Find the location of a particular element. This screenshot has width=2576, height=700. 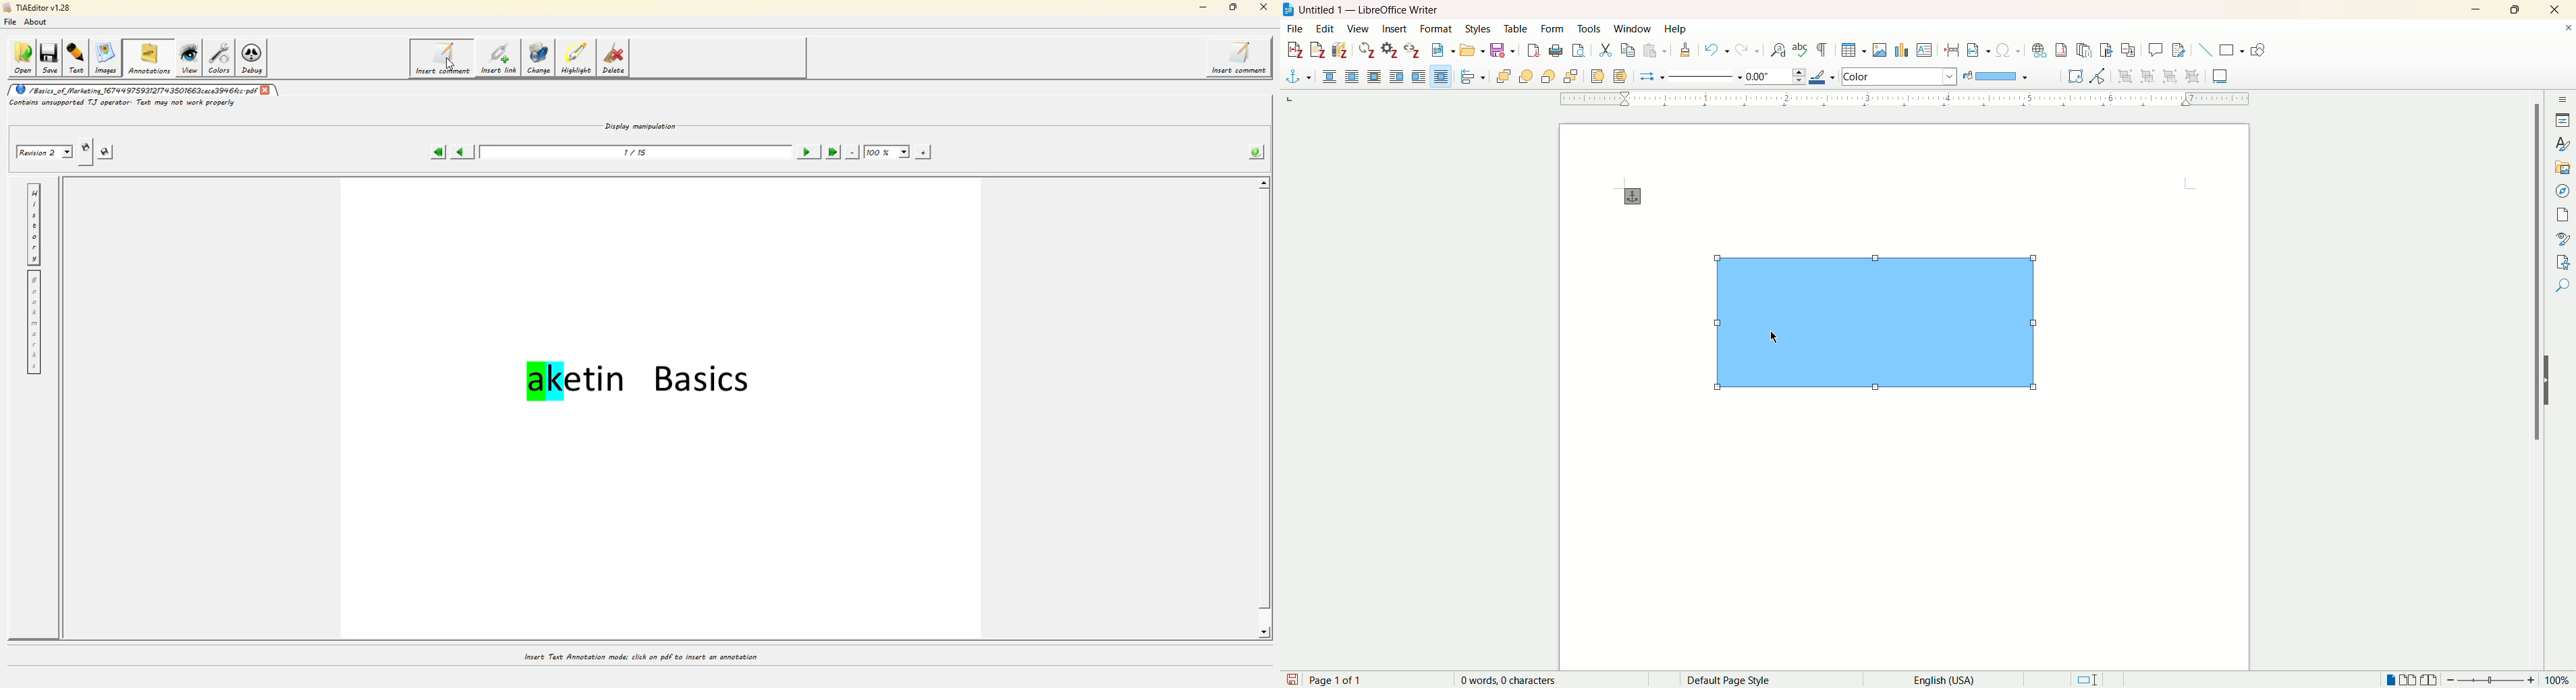

enter group is located at coordinates (2149, 77).